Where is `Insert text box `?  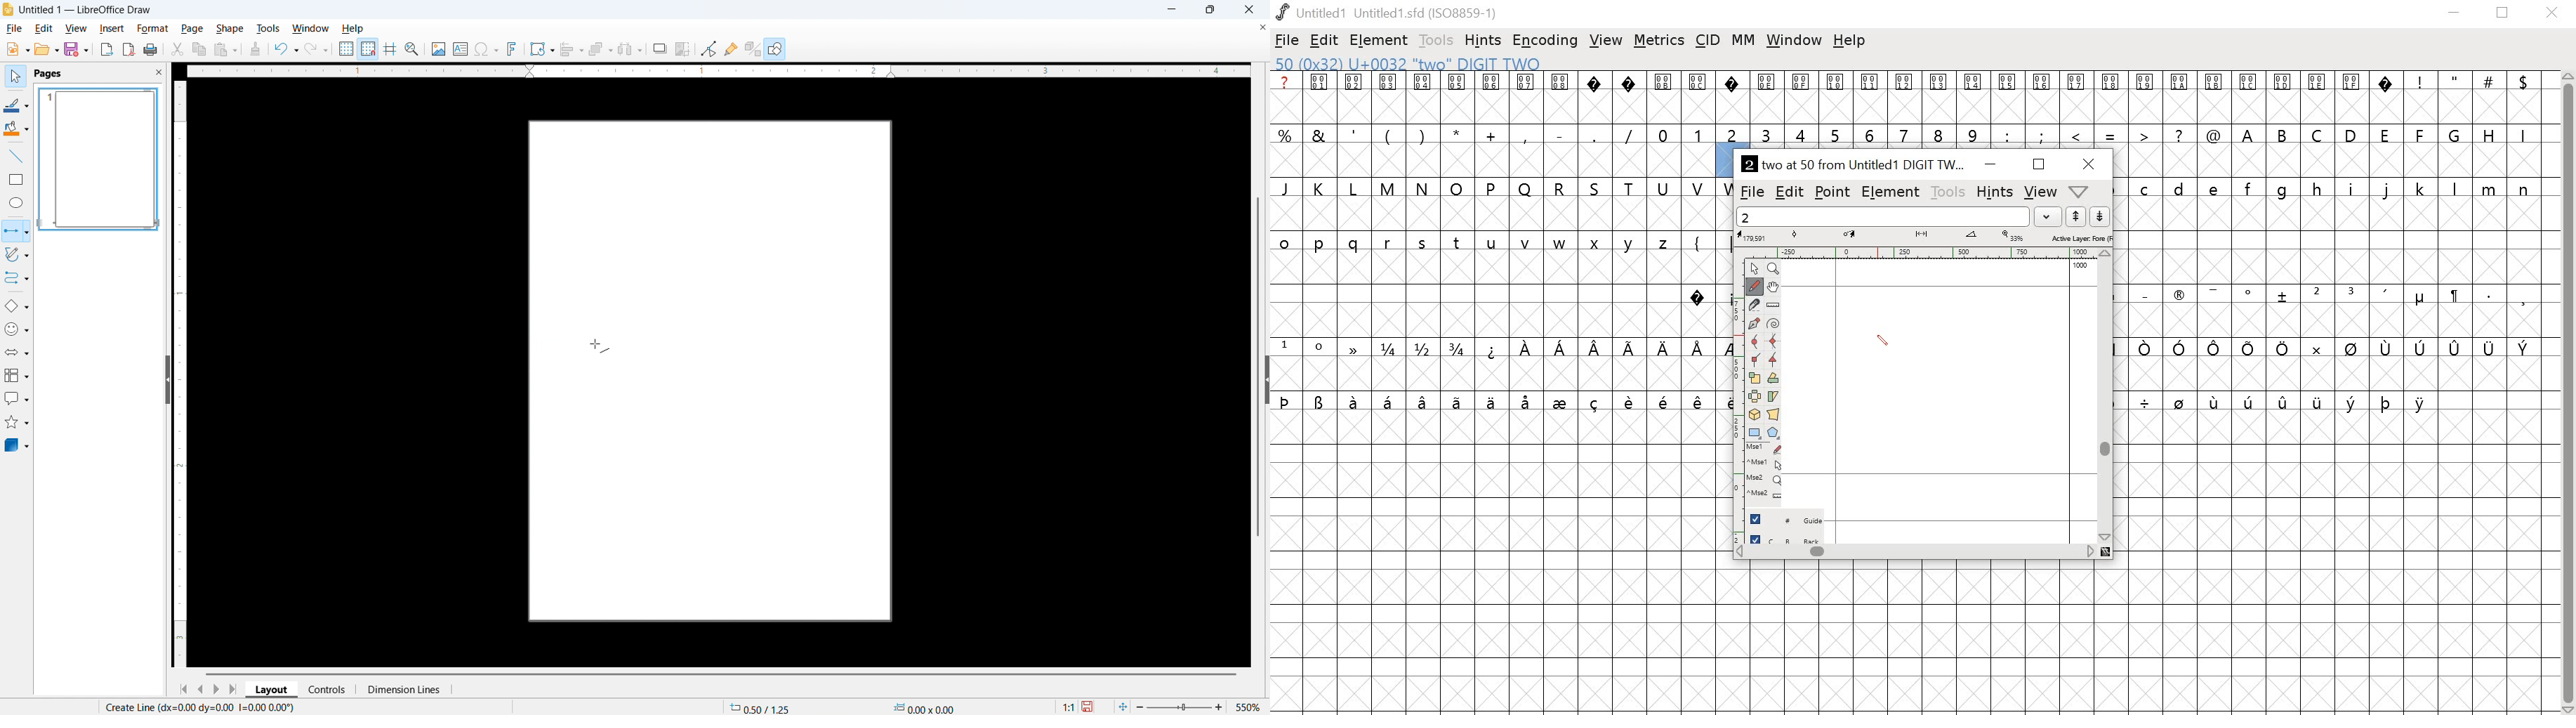
Insert text box  is located at coordinates (461, 48).